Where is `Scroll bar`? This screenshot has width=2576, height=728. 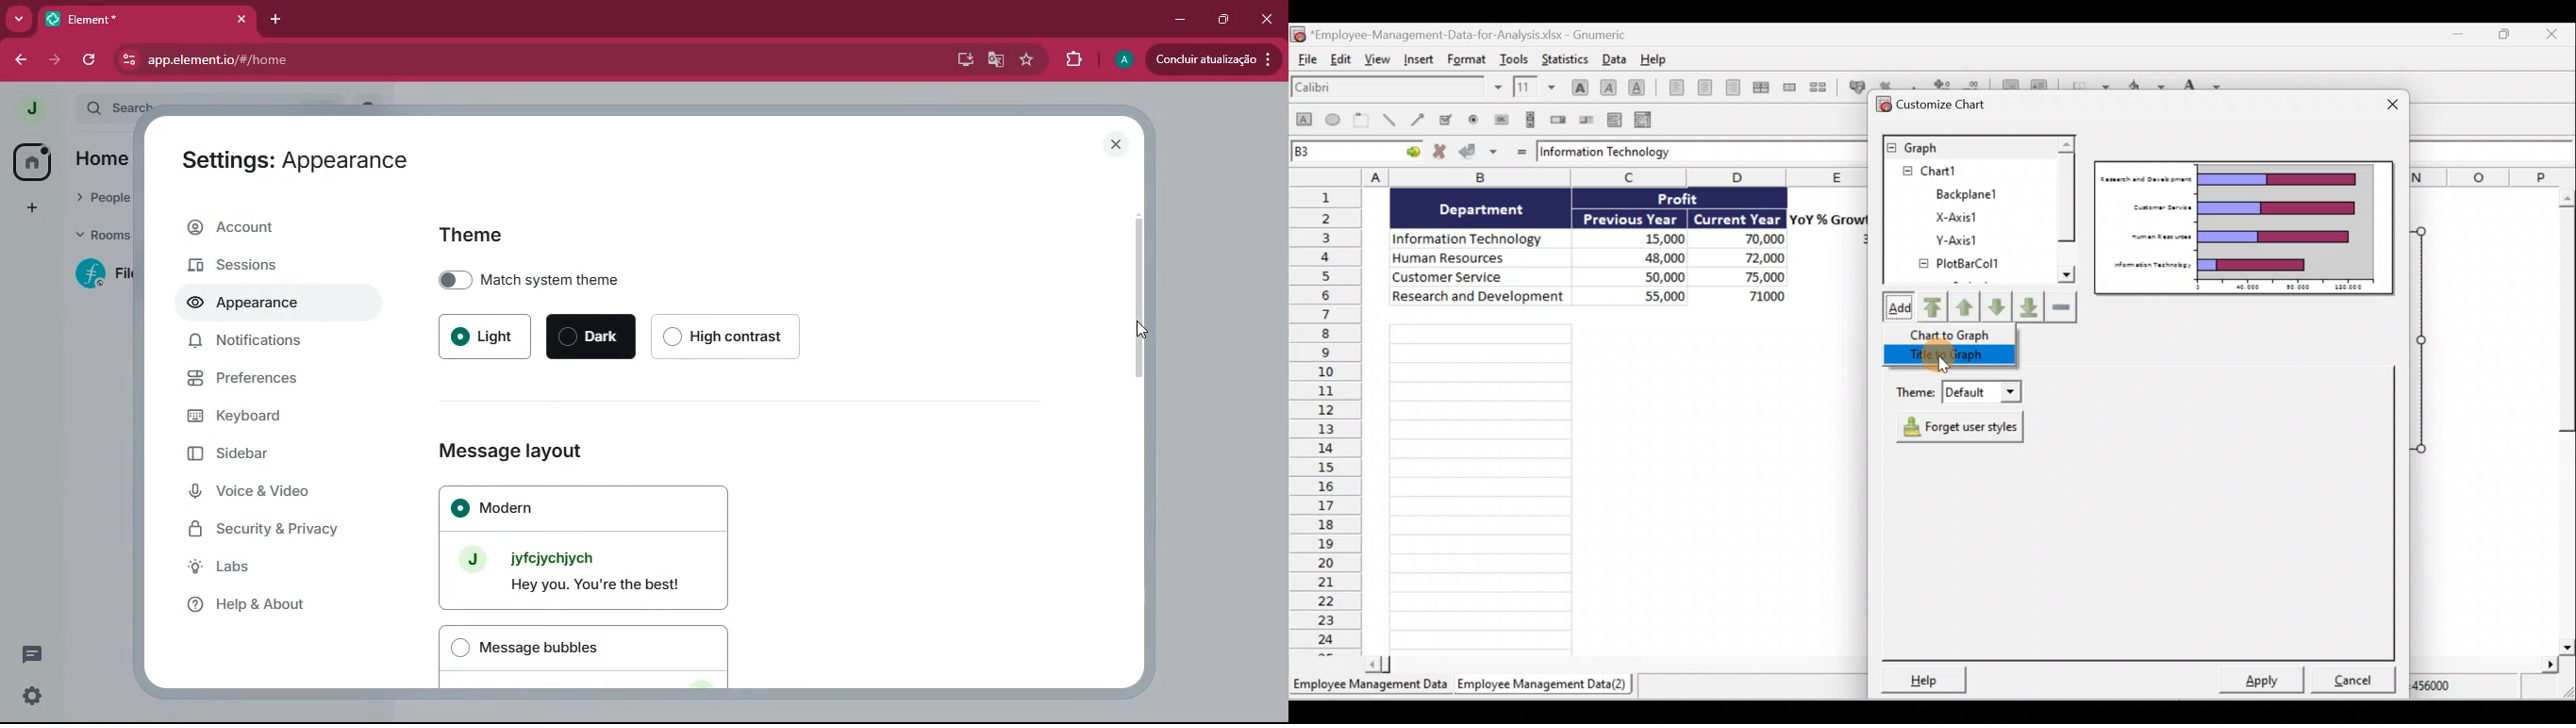 Scroll bar is located at coordinates (1616, 668).